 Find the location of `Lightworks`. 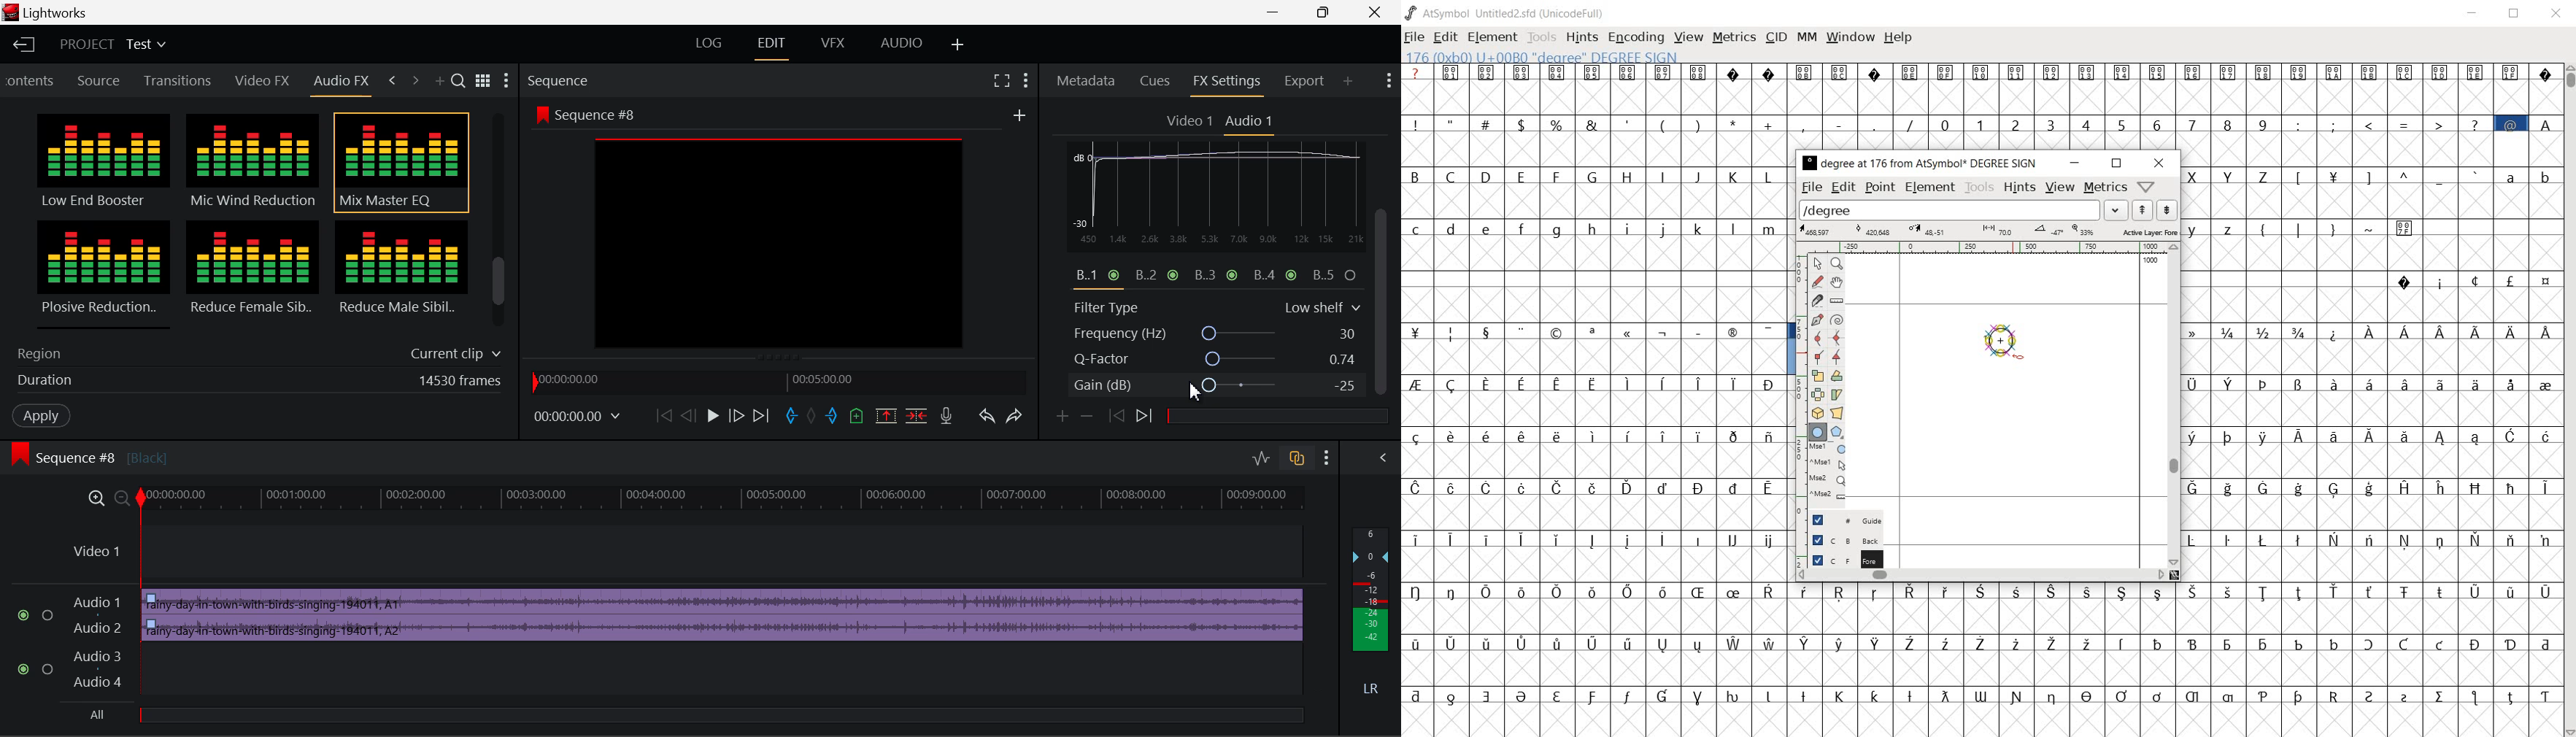

Lightworks is located at coordinates (66, 13).